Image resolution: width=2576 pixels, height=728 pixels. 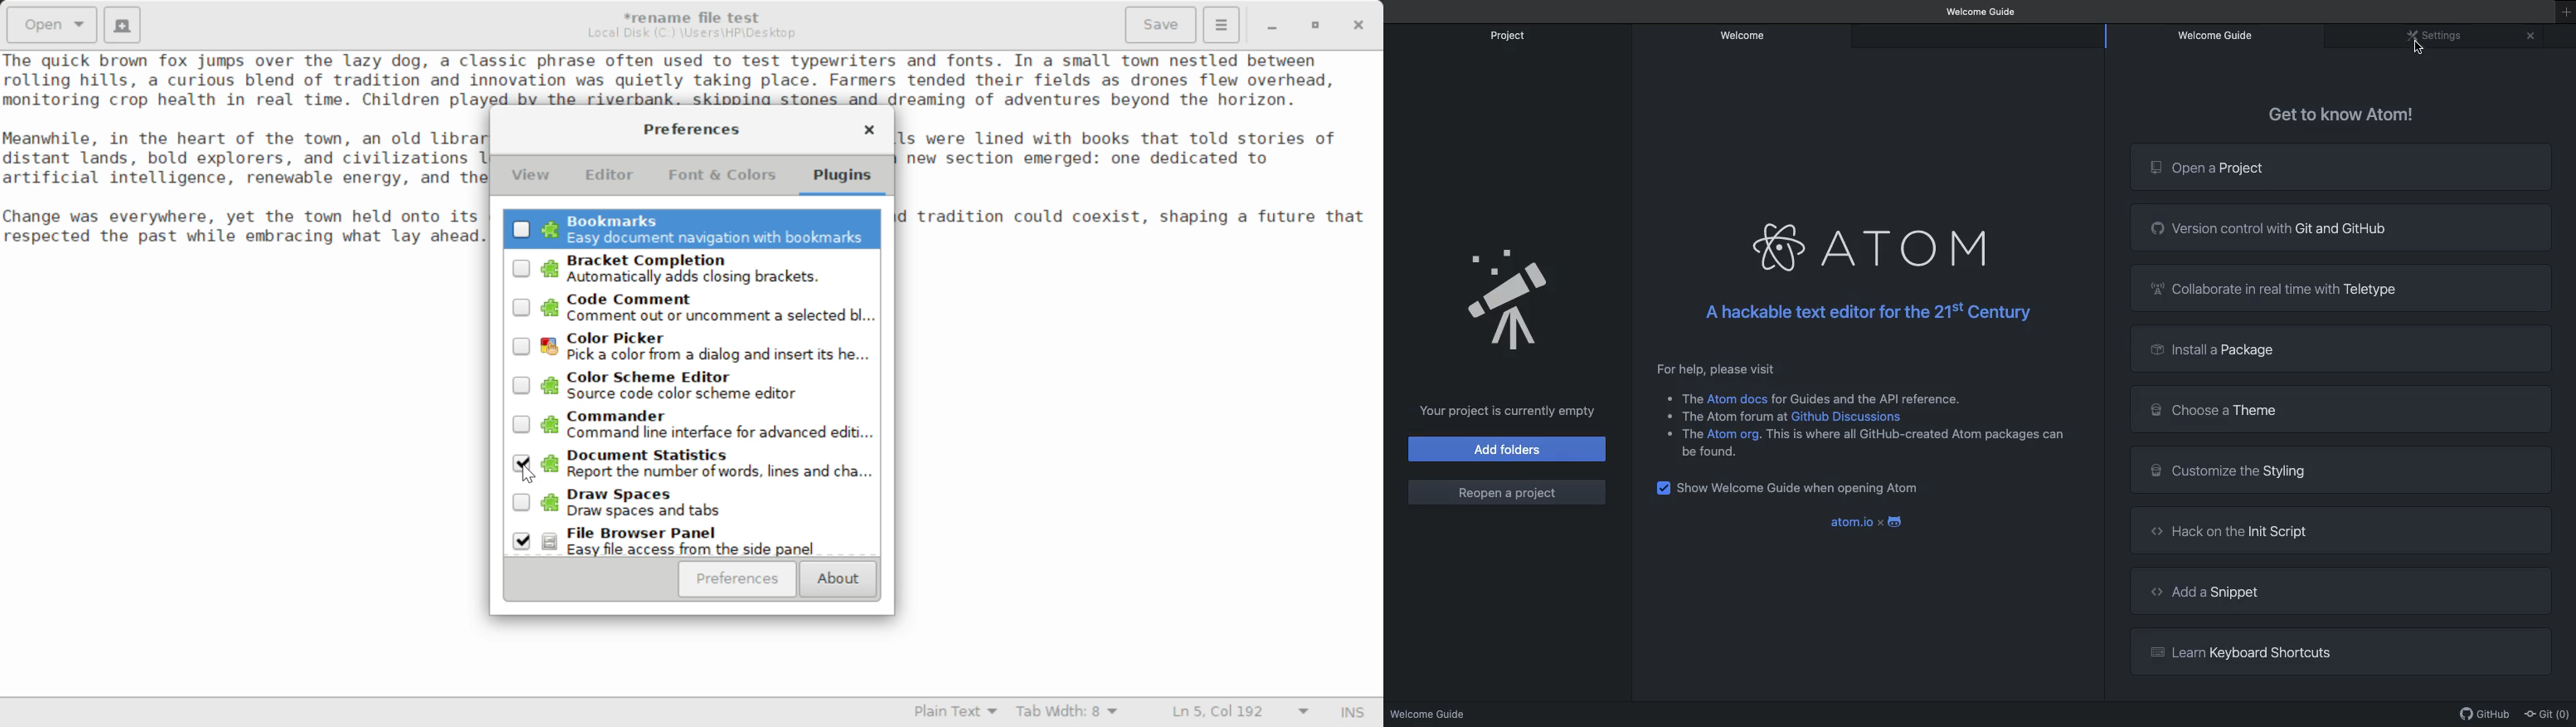 What do you see at coordinates (2341, 651) in the screenshot?
I see `Learn keyboard shortcuts` at bounding box center [2341, 651].